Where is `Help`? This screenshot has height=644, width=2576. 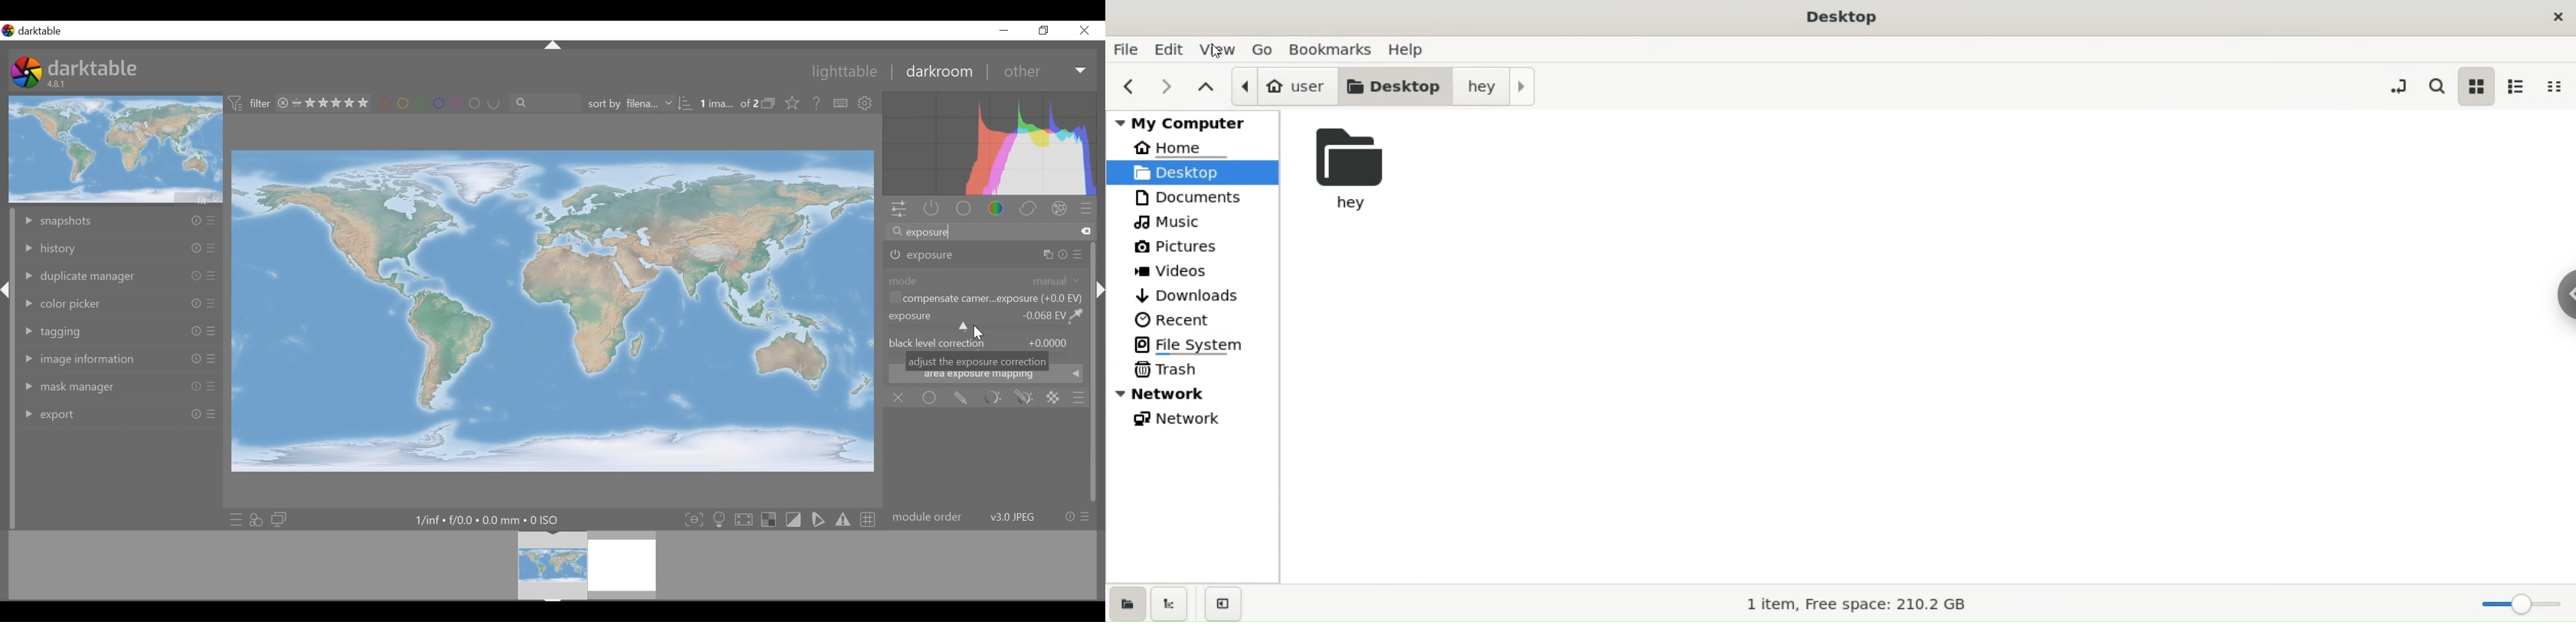 Help is located at coordinates (817, 102).